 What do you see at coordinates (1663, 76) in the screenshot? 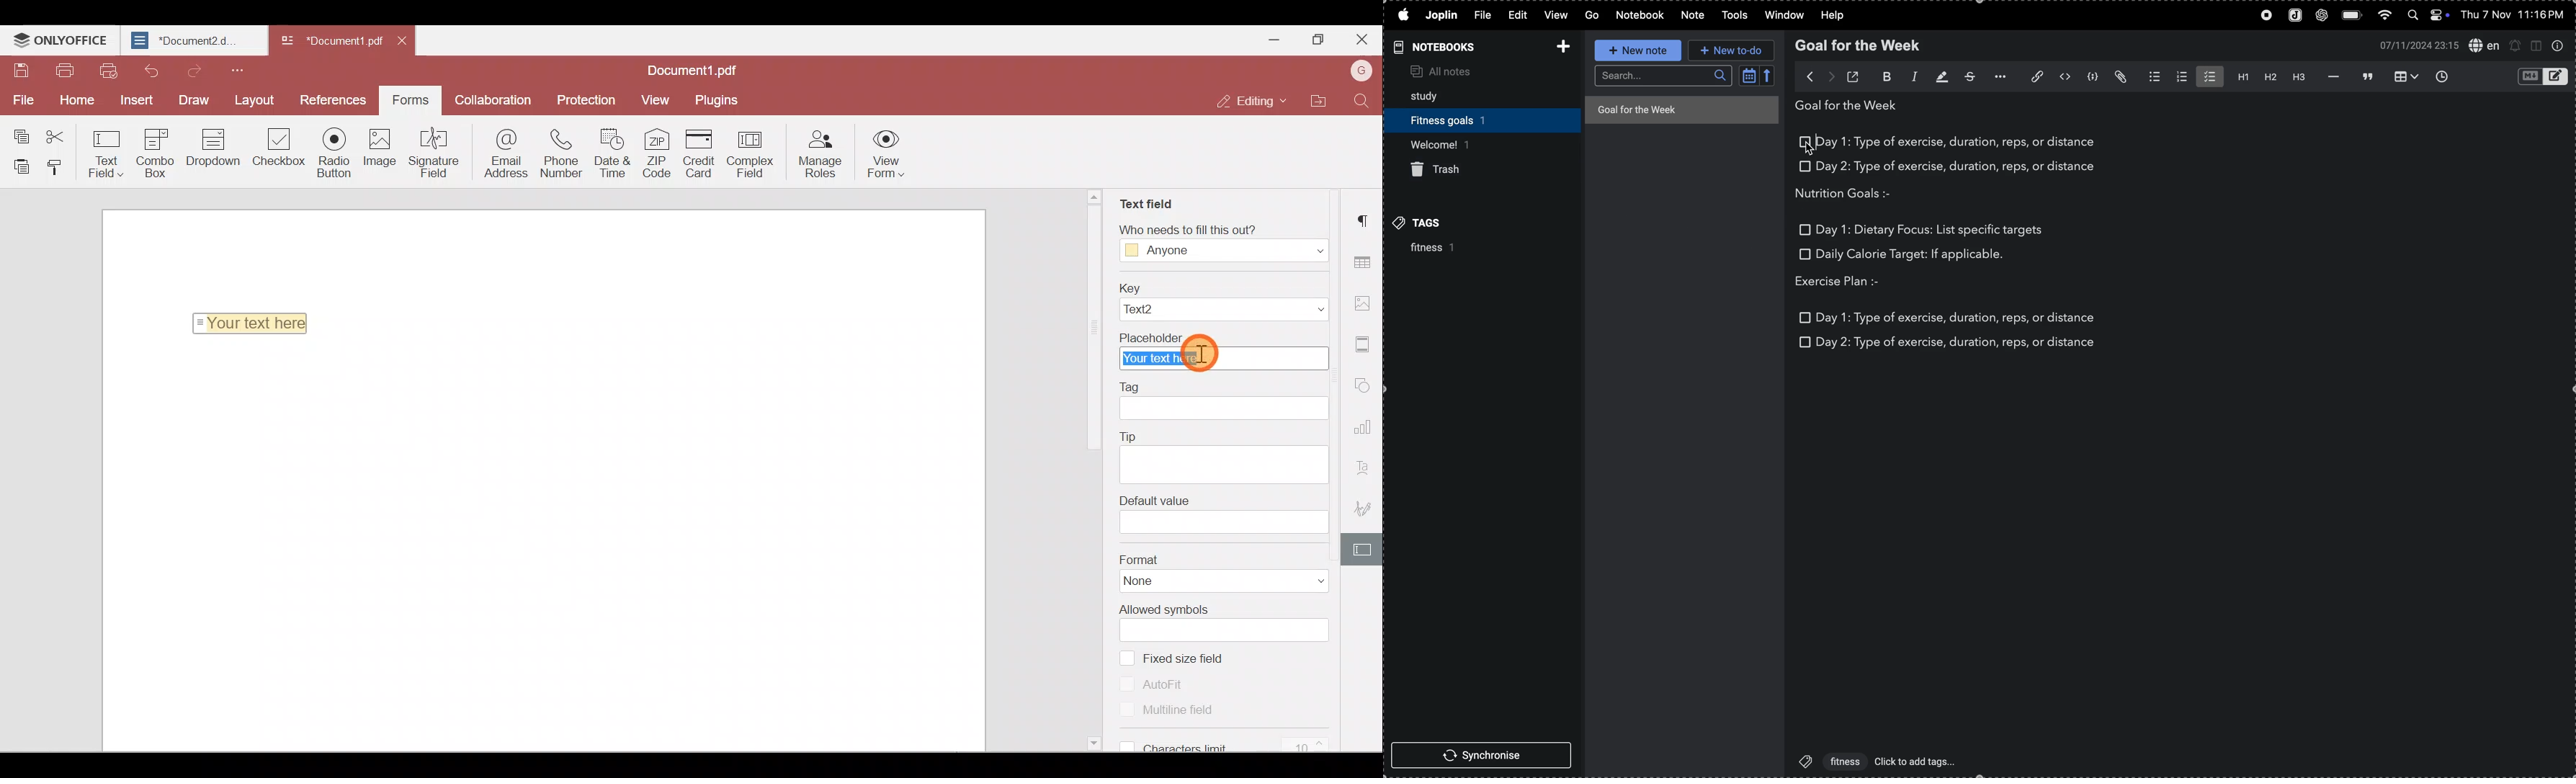
I see `search` at bounding box center [1663, 76].